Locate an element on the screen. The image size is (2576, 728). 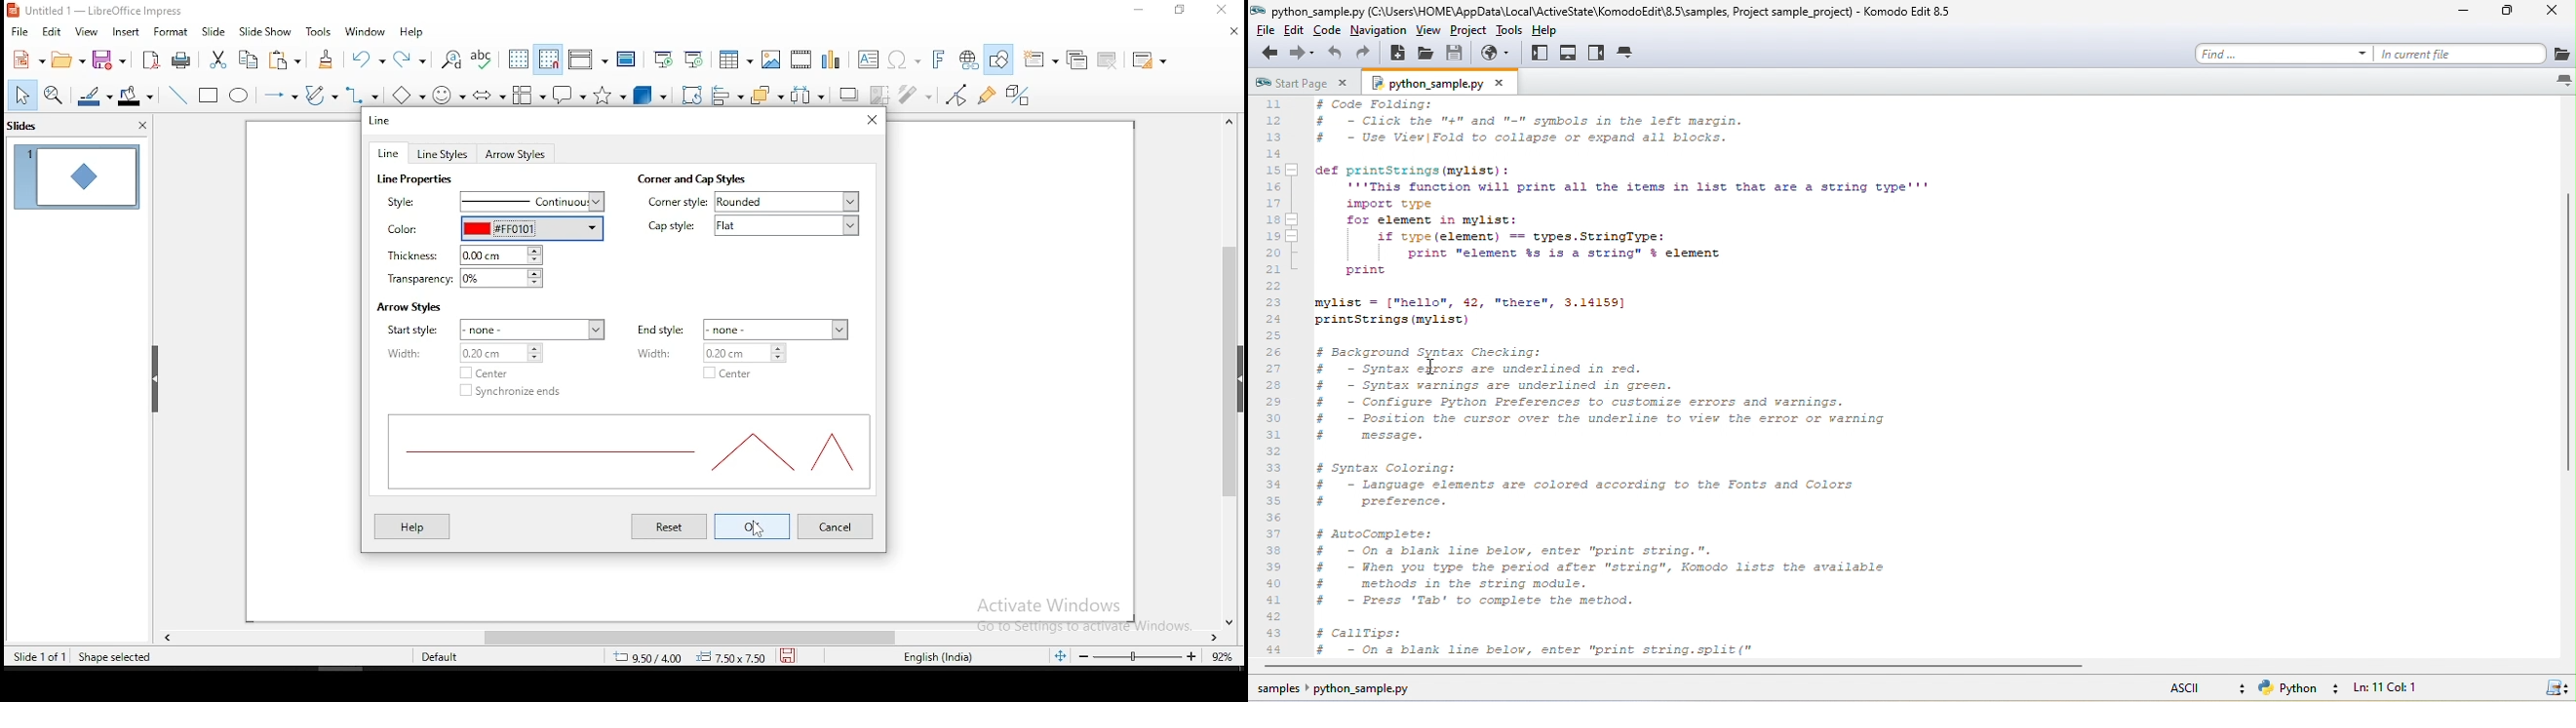
default is located at coordinates (449, 655).